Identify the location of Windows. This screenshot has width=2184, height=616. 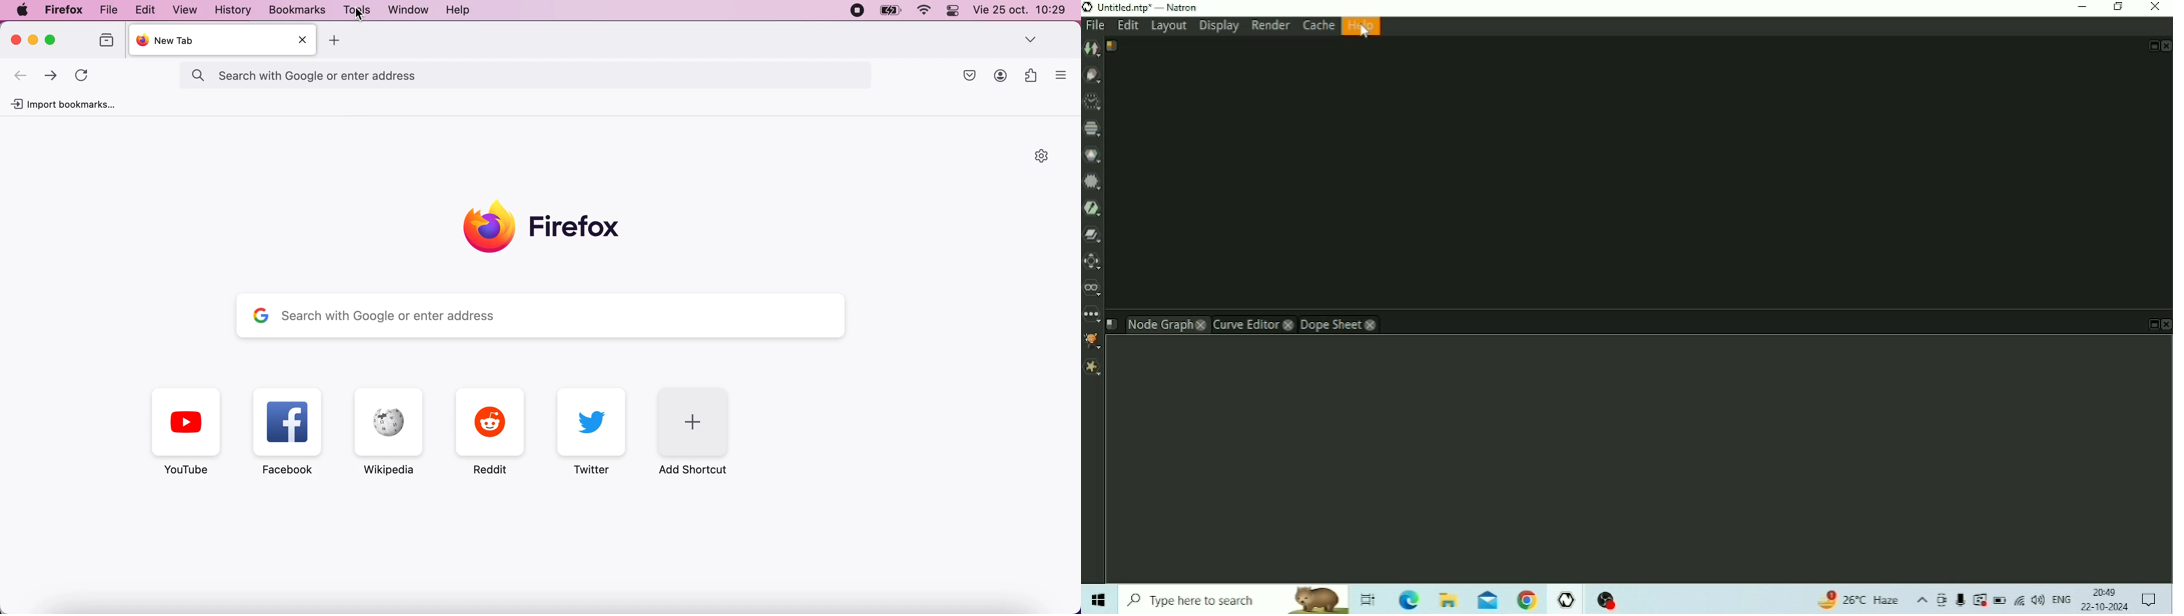
(410, 9).